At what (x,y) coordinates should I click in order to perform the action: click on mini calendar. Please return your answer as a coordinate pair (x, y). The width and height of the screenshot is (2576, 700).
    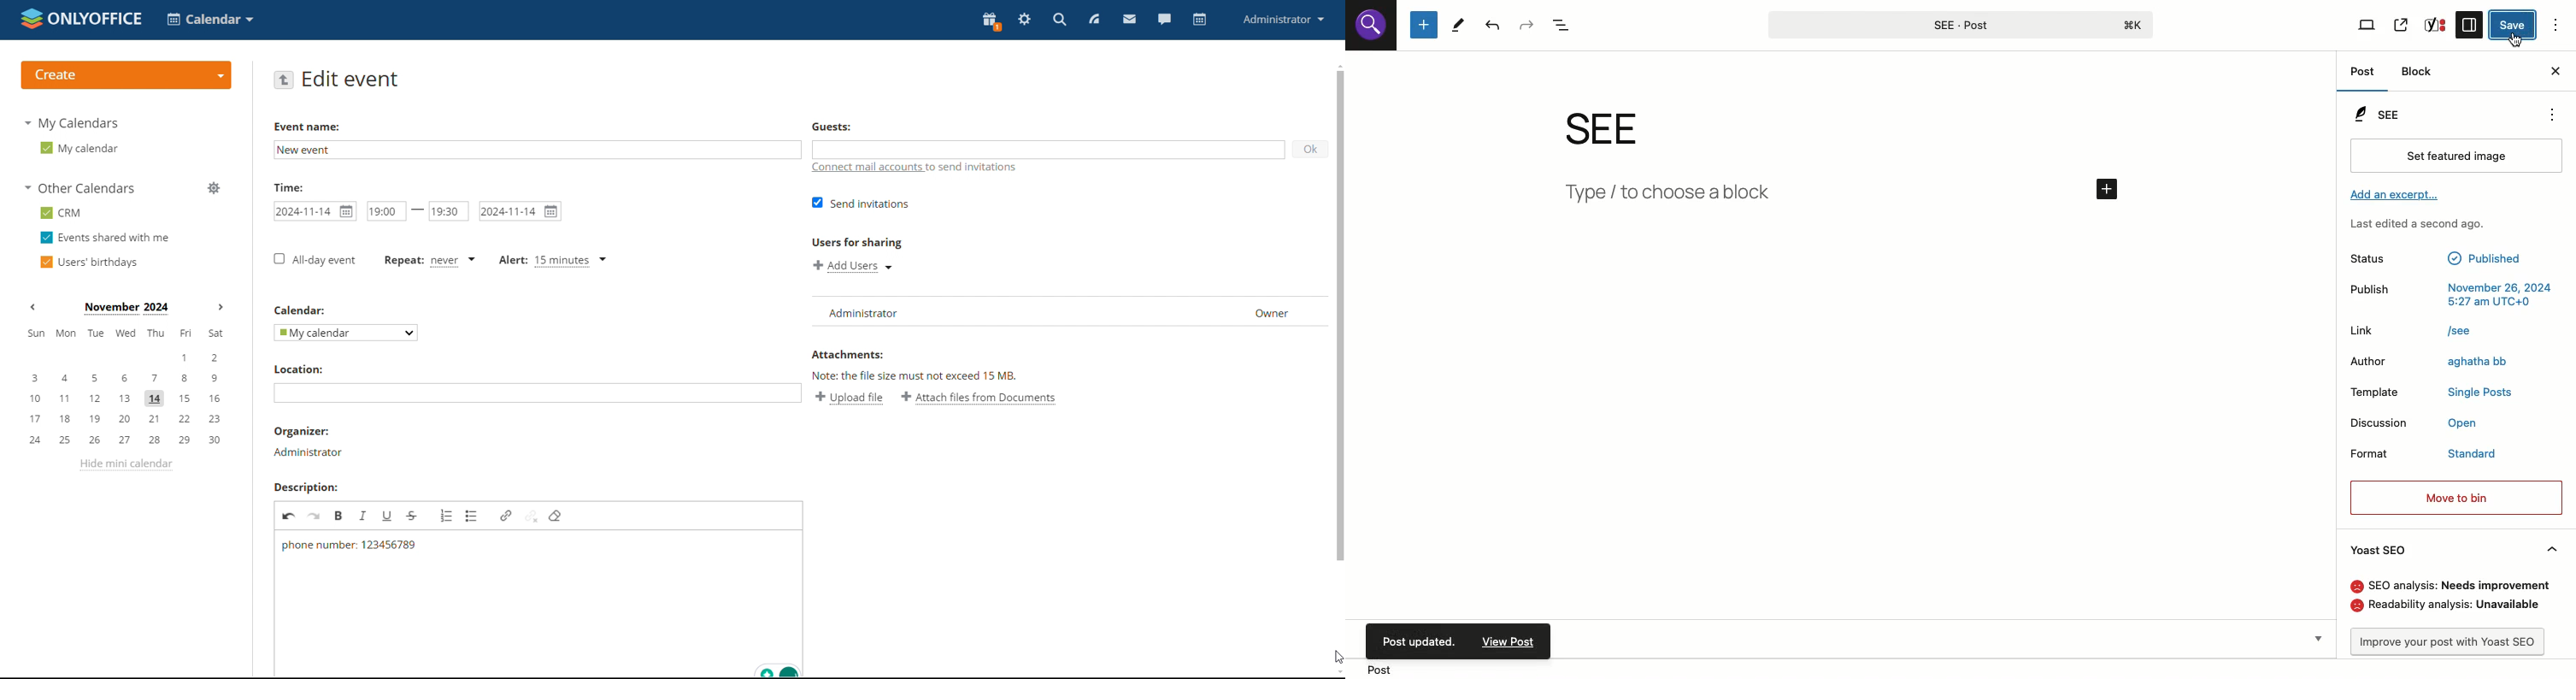
    Looking at the image, I should click on (124, 387).